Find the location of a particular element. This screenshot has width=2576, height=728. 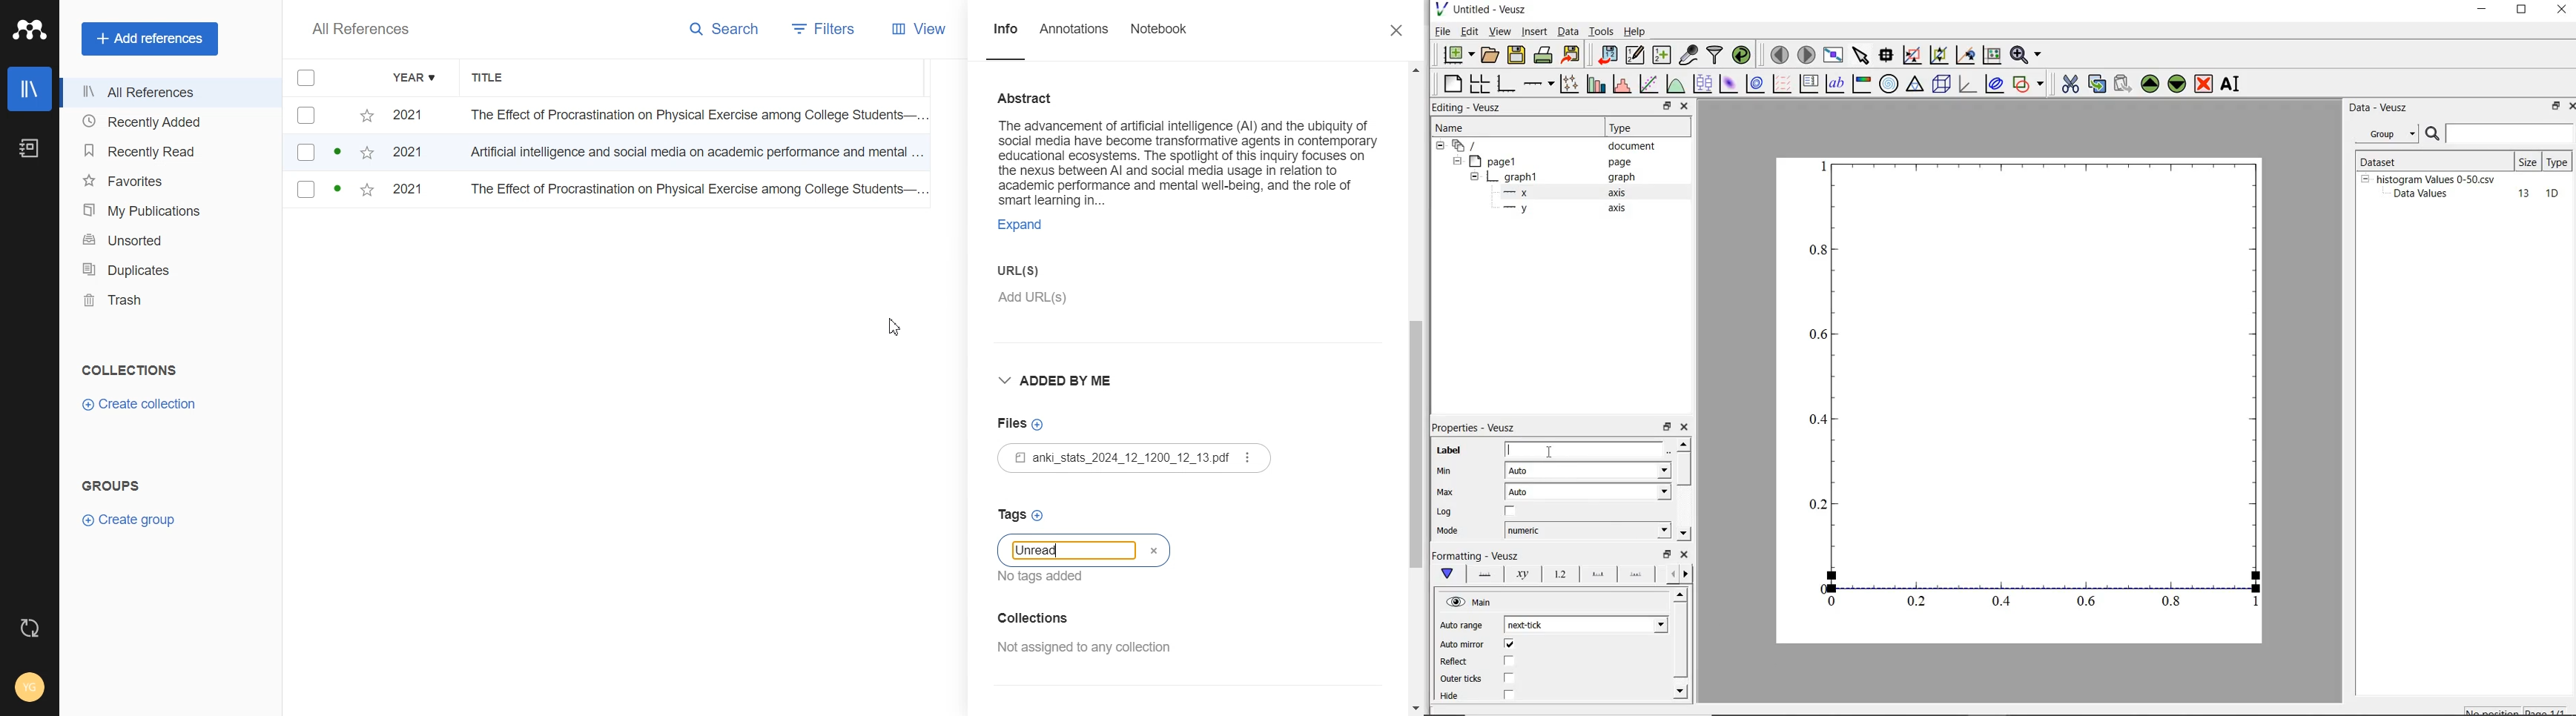

3d graph is located at coordinates (1967, 84).